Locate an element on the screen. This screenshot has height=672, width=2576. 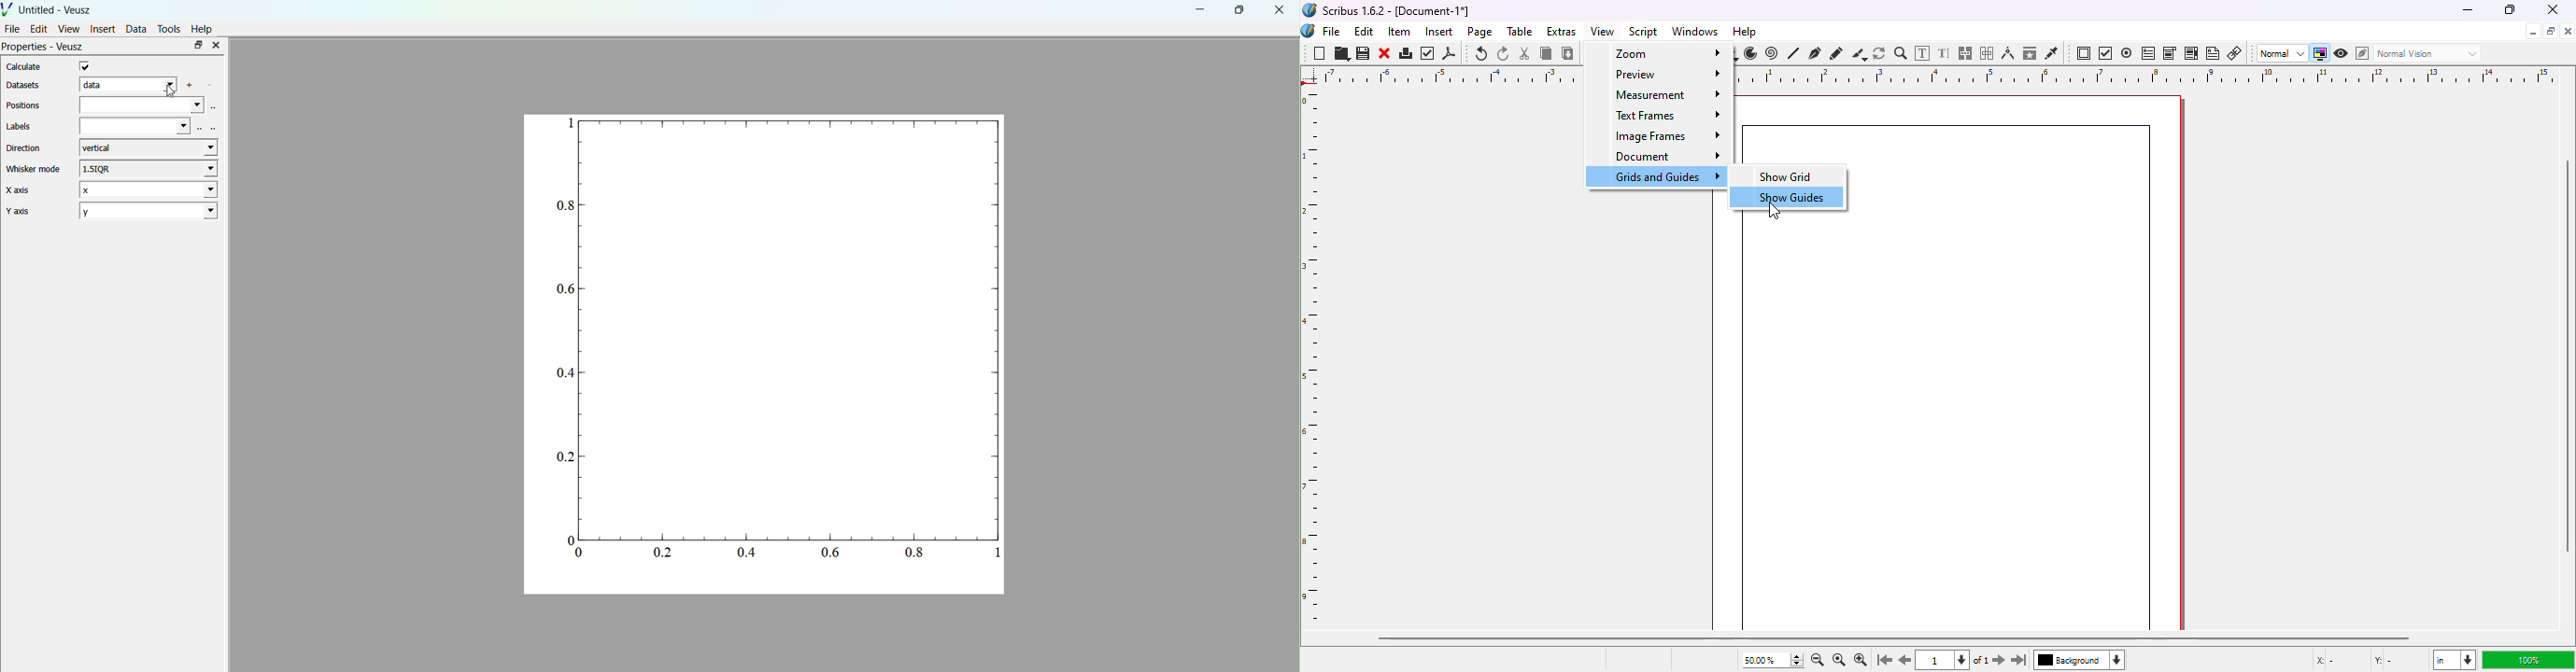
edit in preview mode is located at coordinates (2362, 53).